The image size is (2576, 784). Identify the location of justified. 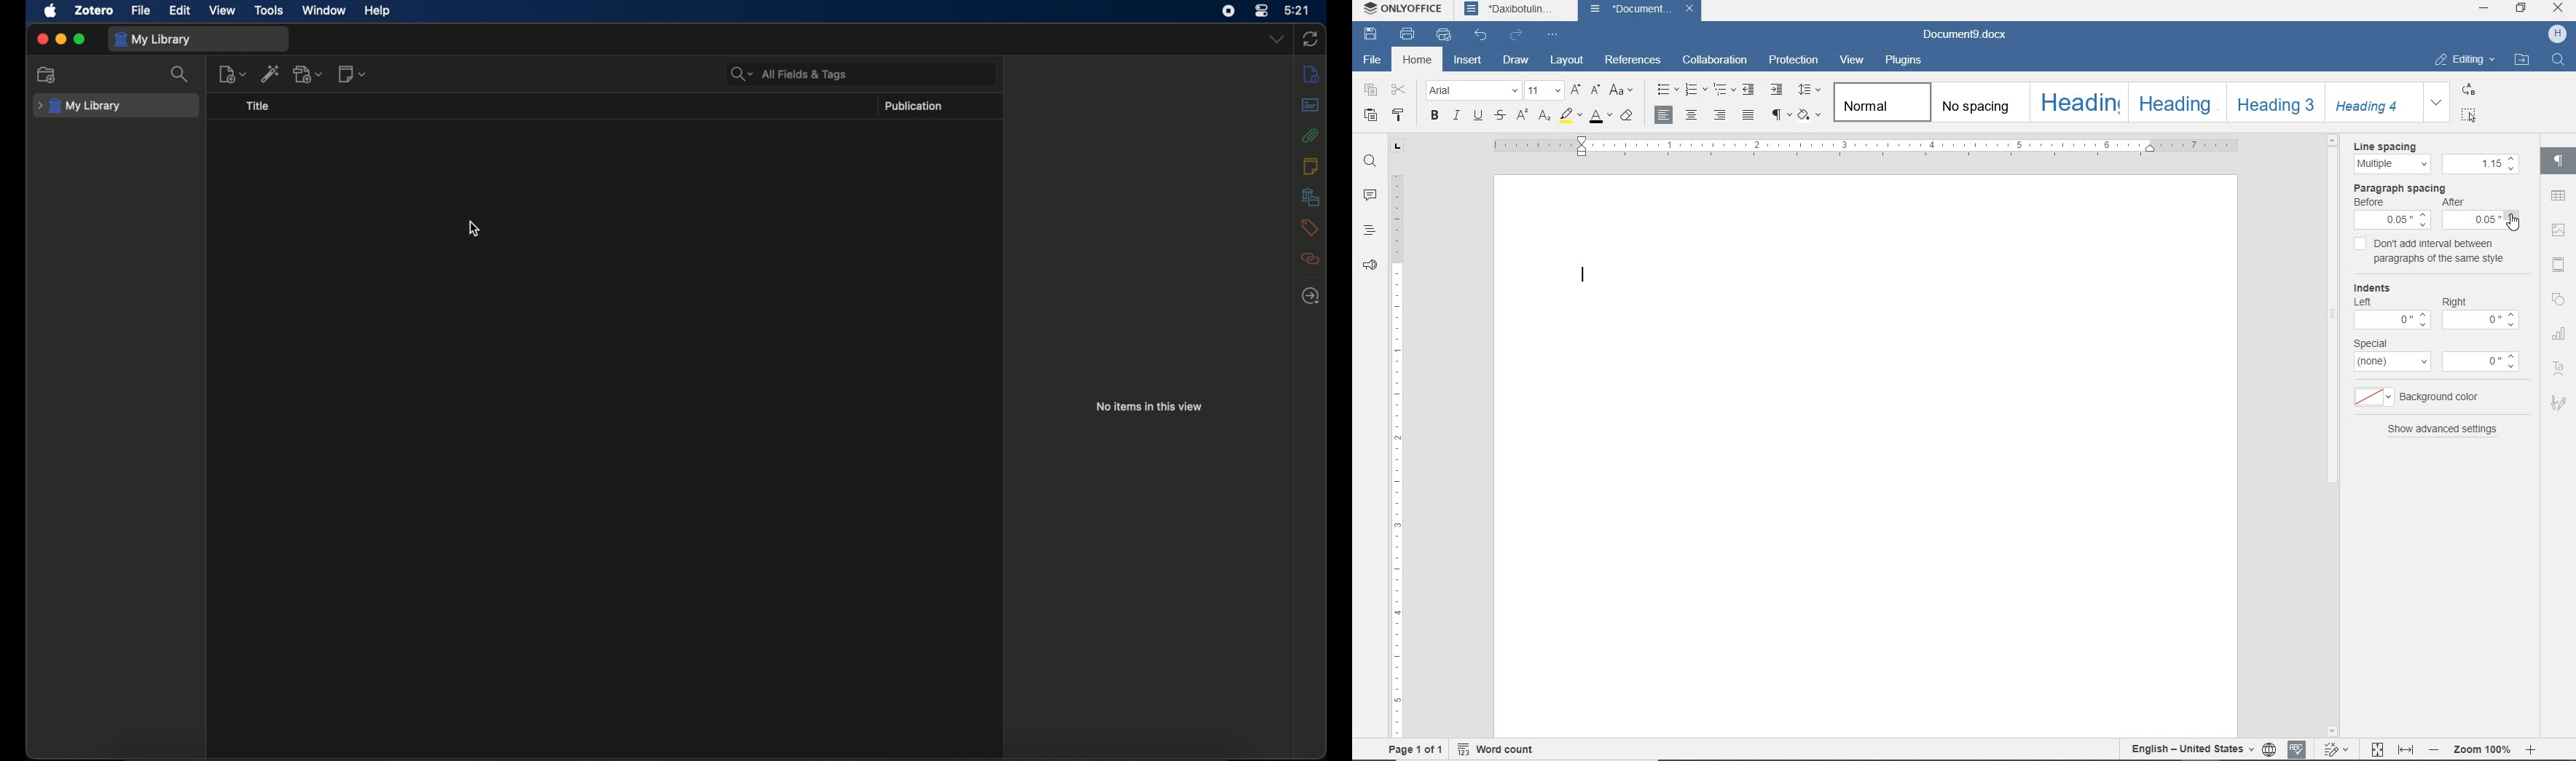
(1750, 116).